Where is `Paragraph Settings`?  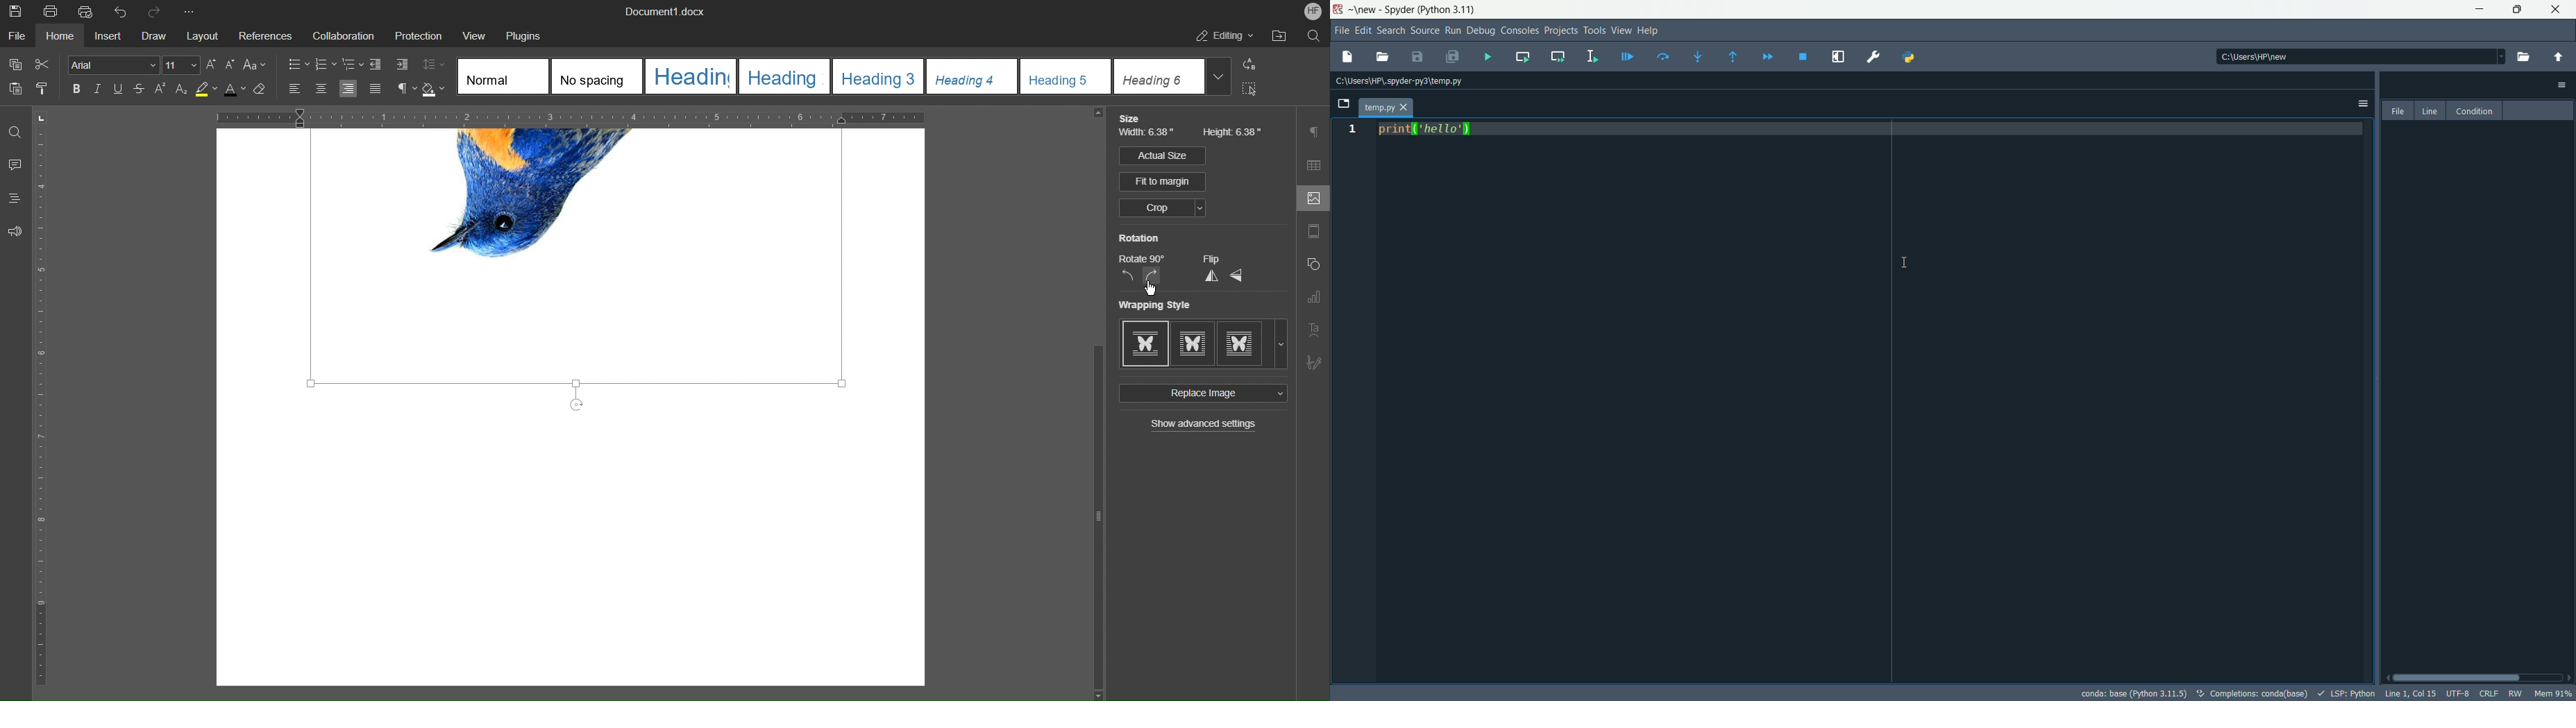 Paragraph Settings is located at coordinates (1314, 132).